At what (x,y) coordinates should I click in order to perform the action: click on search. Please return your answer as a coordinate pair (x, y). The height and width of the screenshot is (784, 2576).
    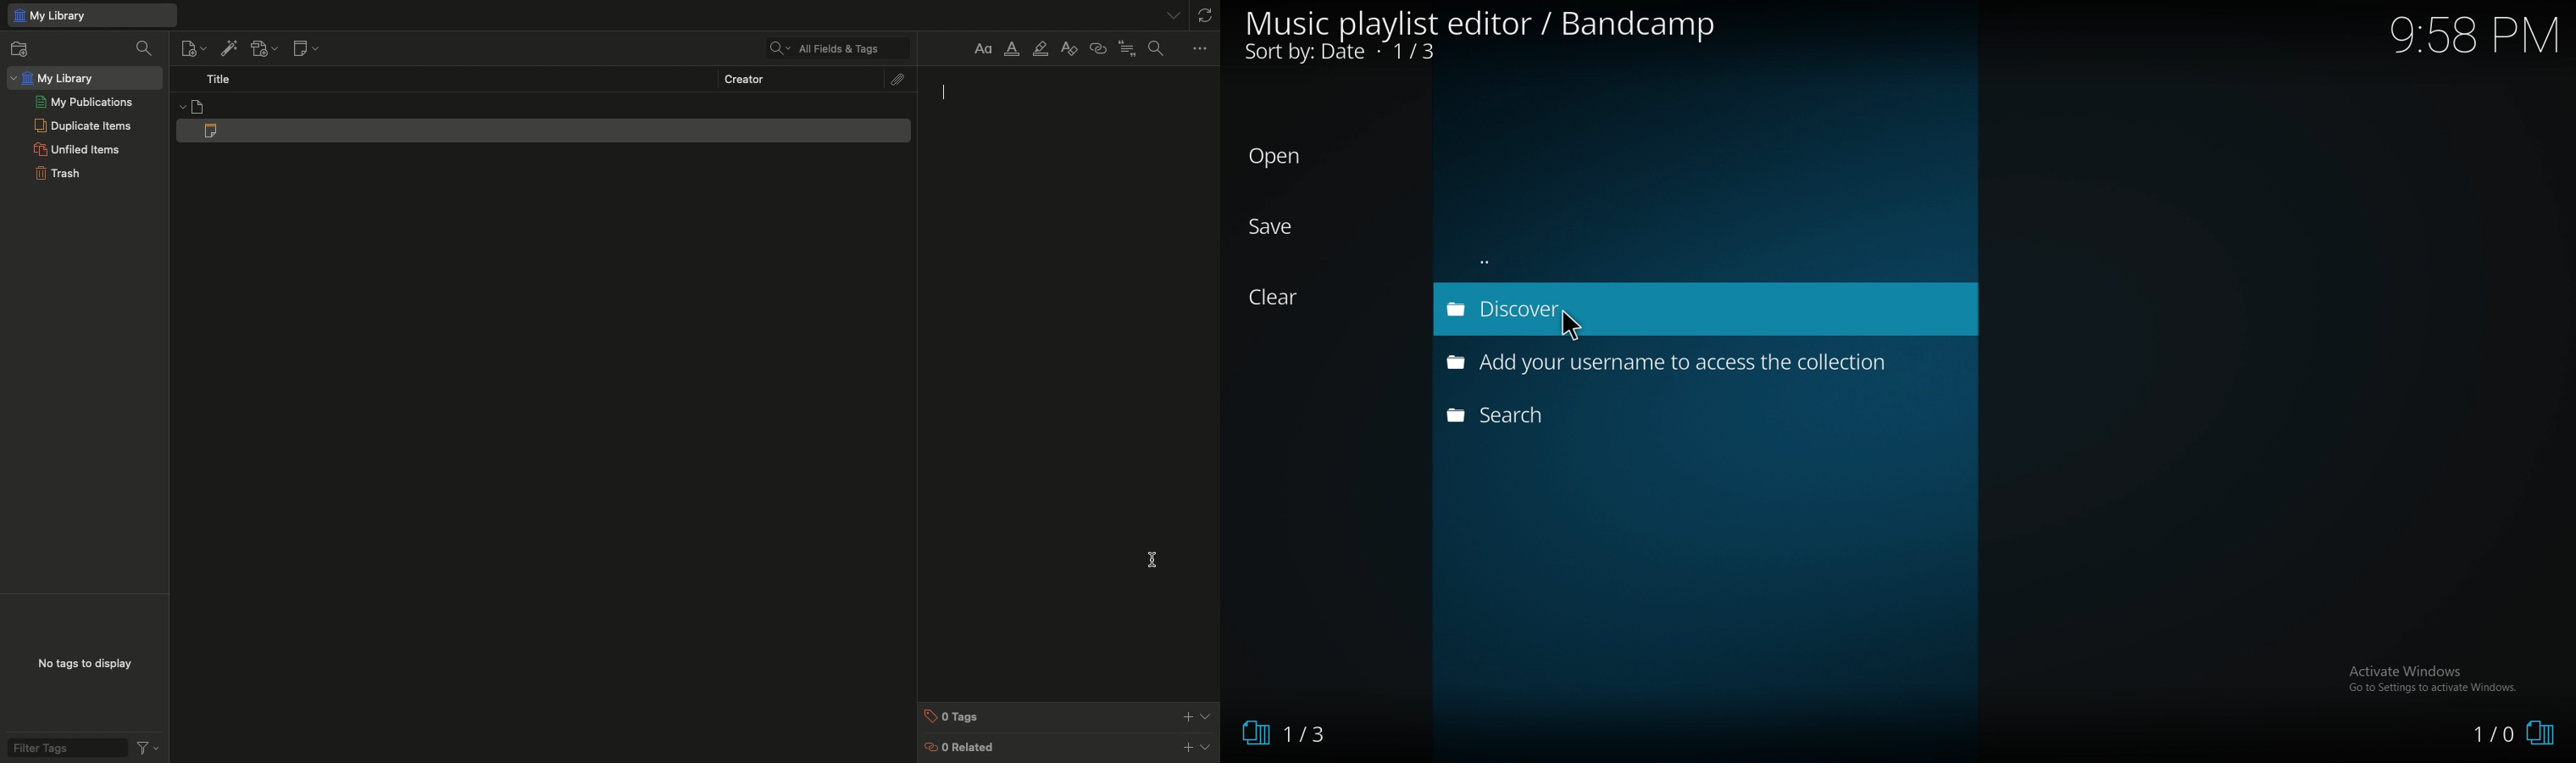
    Looking at the image, I should click on (1621, 415).